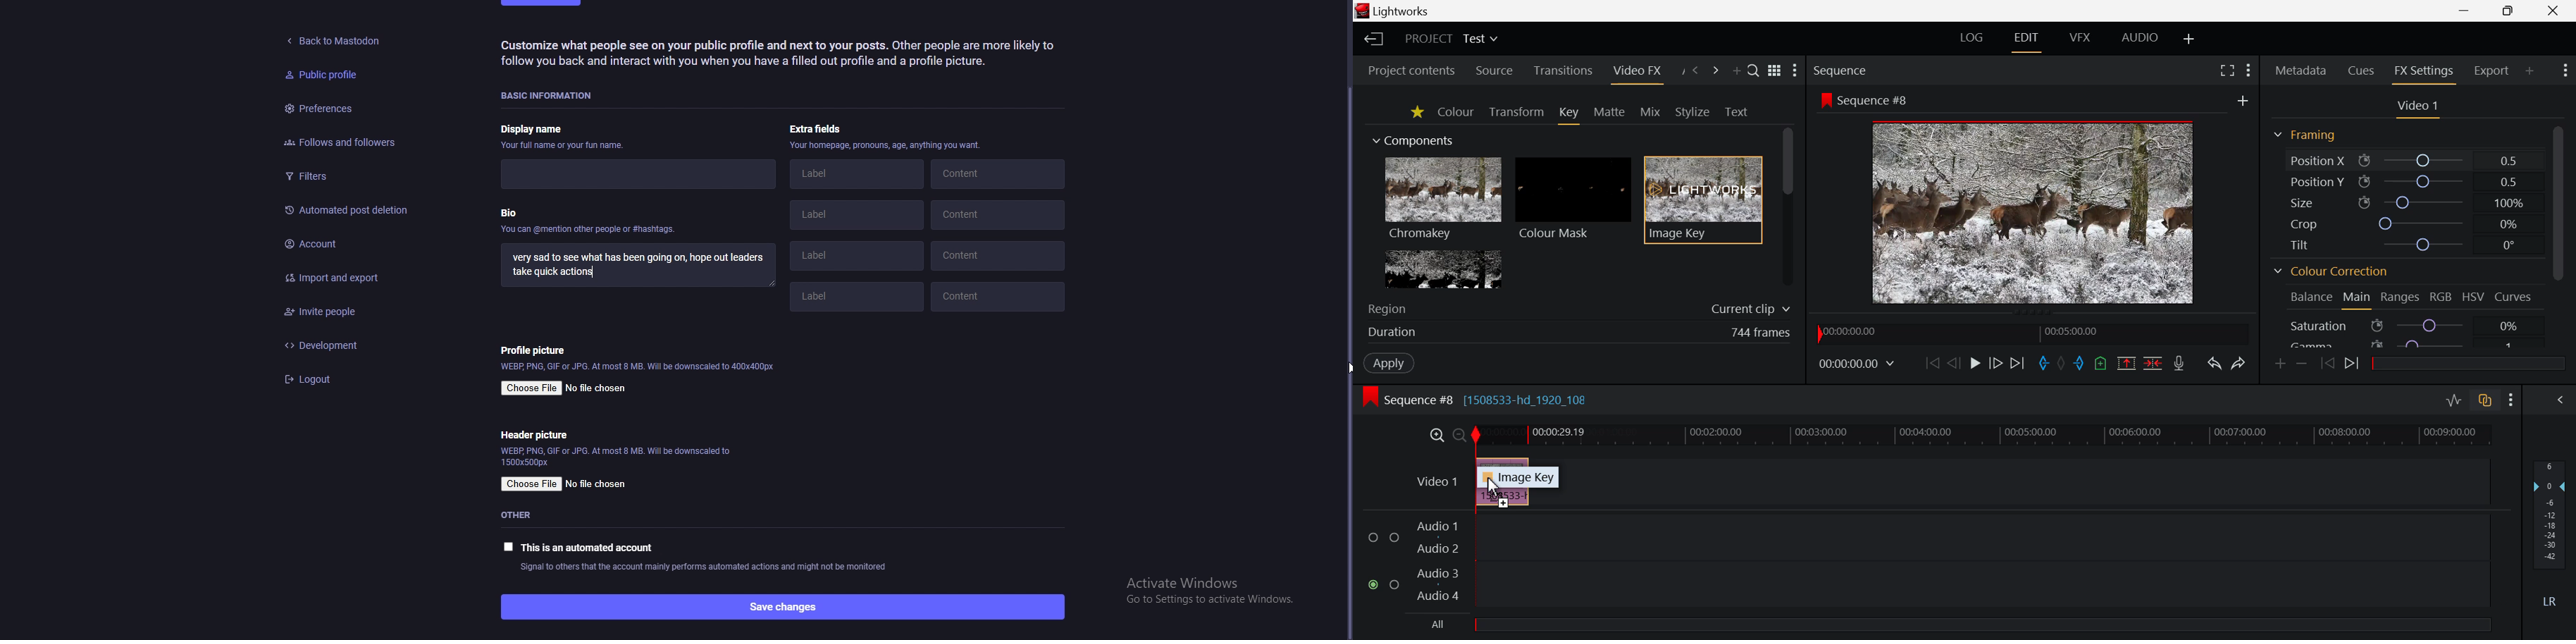 The height and width of the screenshot is (644, 2576). What do you see at coordinates (1476, 398) in the screenshot?
I see `Sequence #8 [1508533-hd_1920_108` at bounding box center [1476, 398].